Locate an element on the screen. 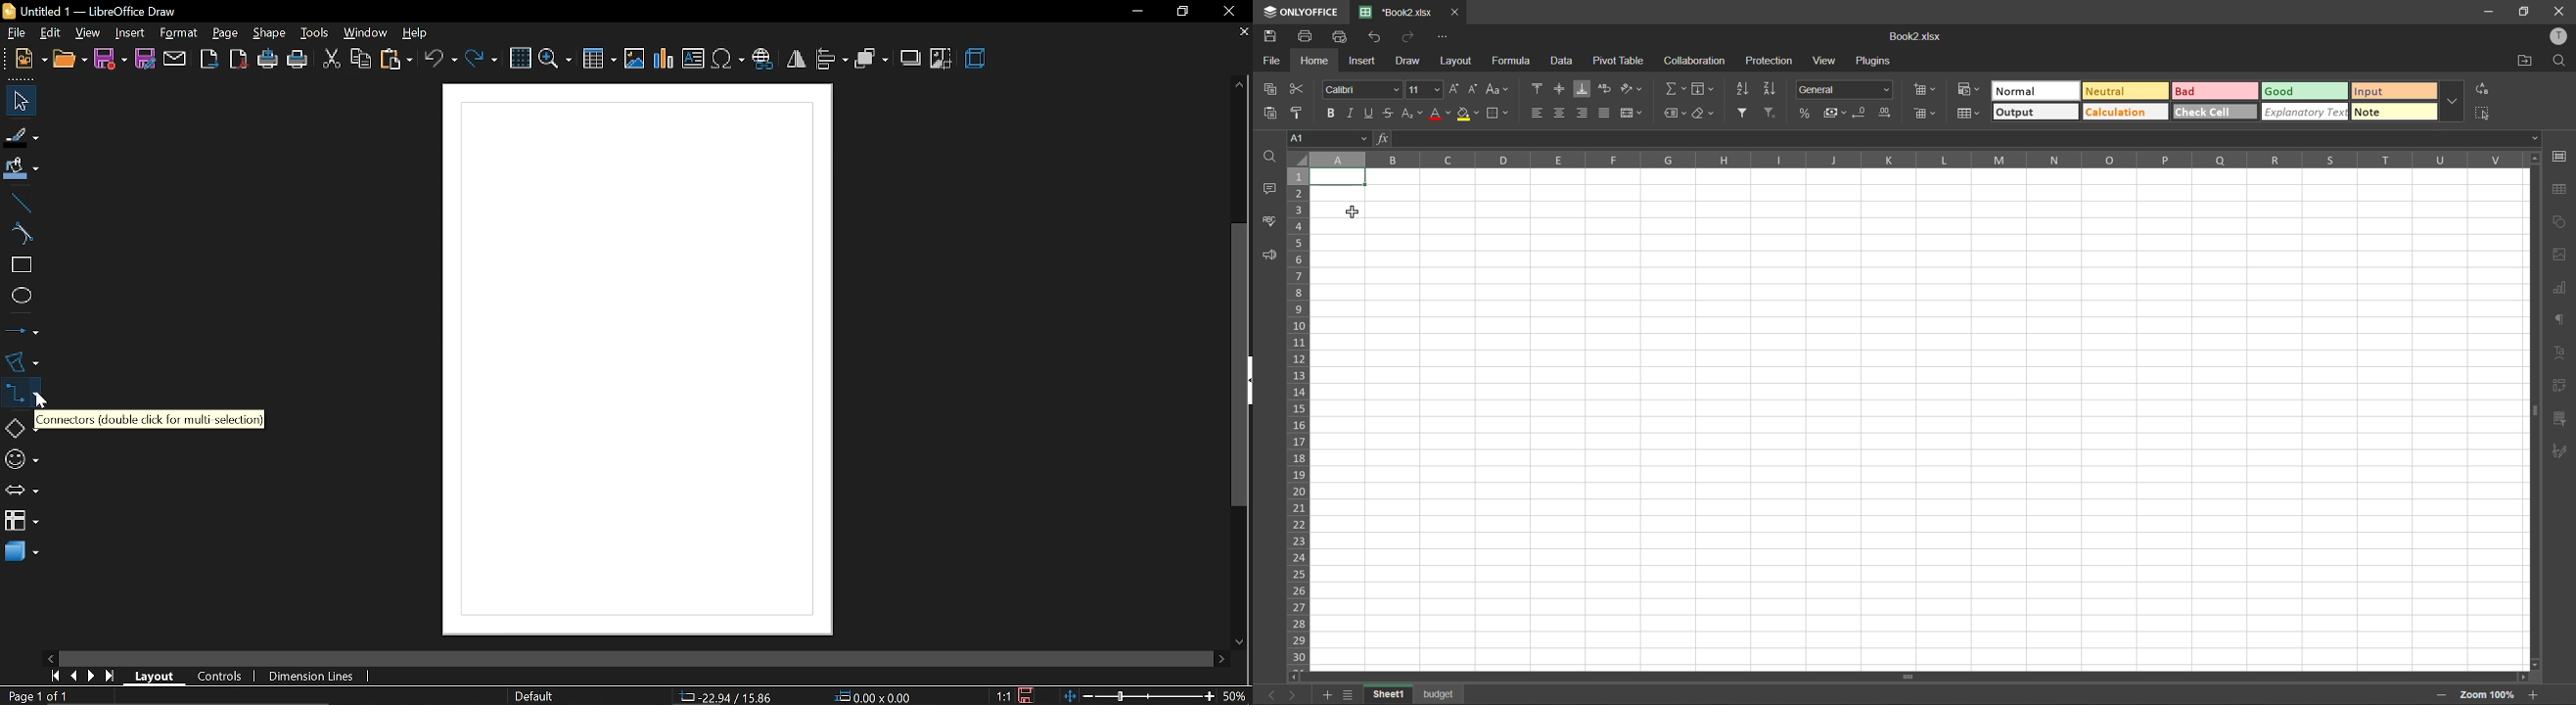 The width and height of the screenshot is (2576, 728). bold is located at coordinates (1328, 113).